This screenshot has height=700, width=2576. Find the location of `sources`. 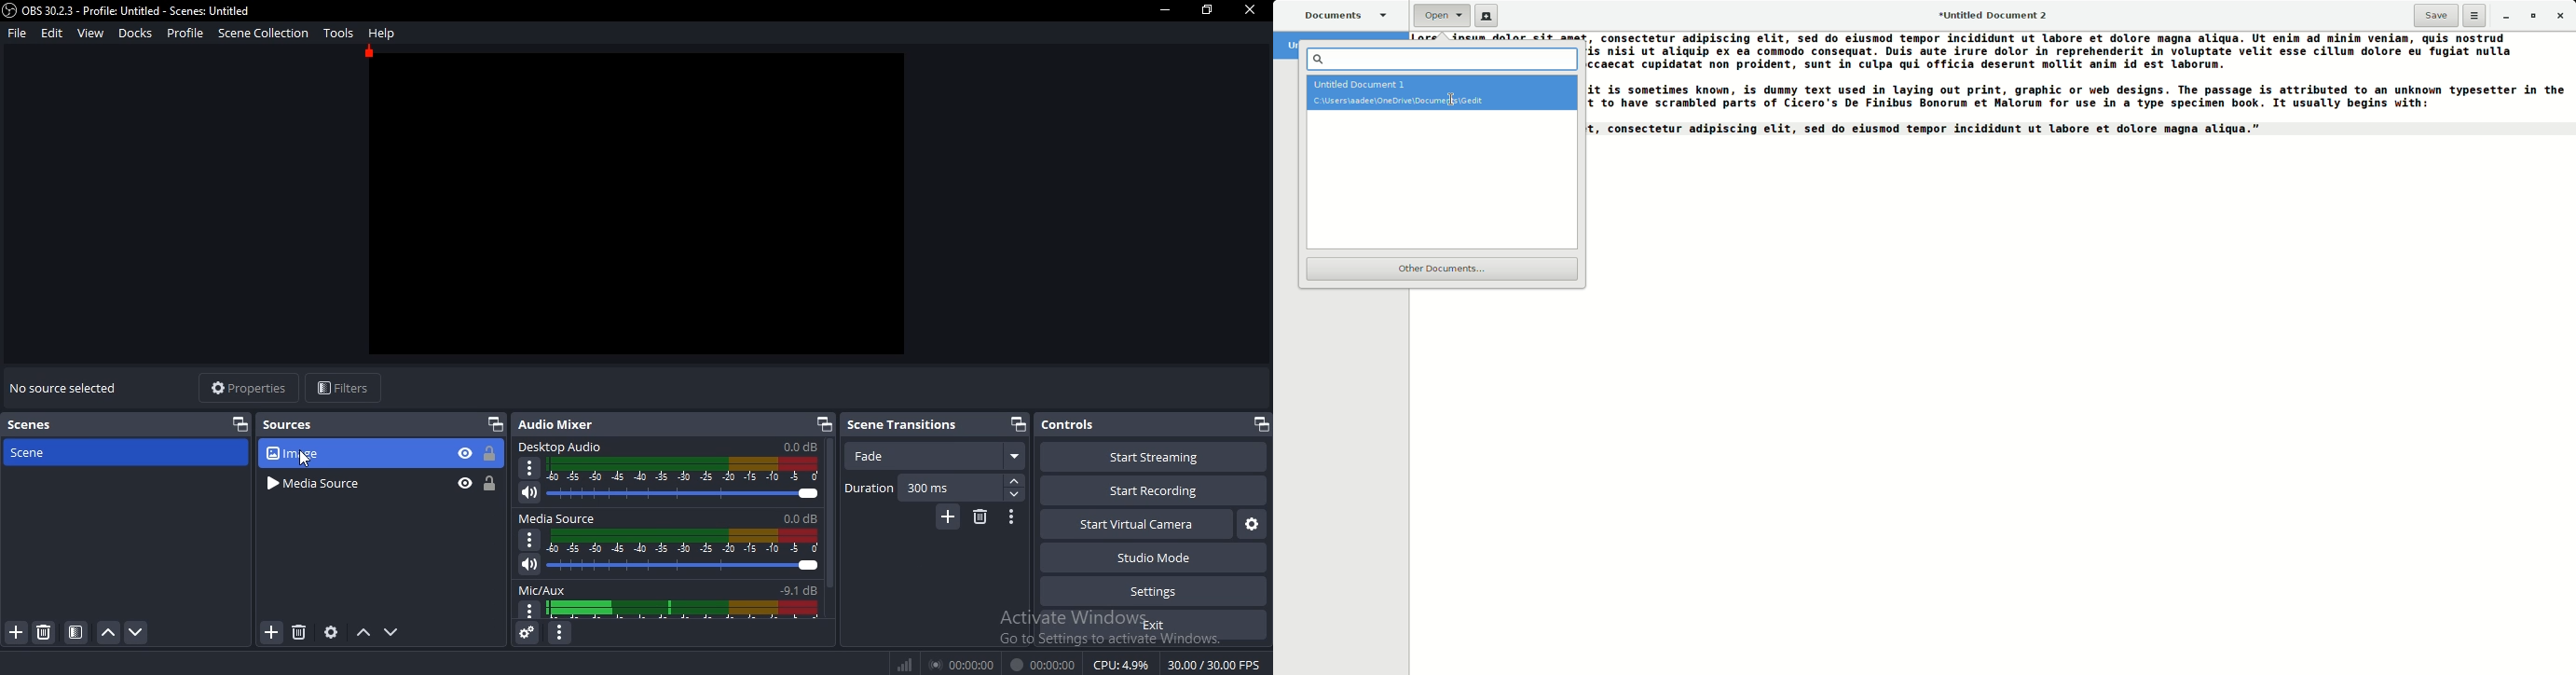

sources is located at coordinates (293, 427).